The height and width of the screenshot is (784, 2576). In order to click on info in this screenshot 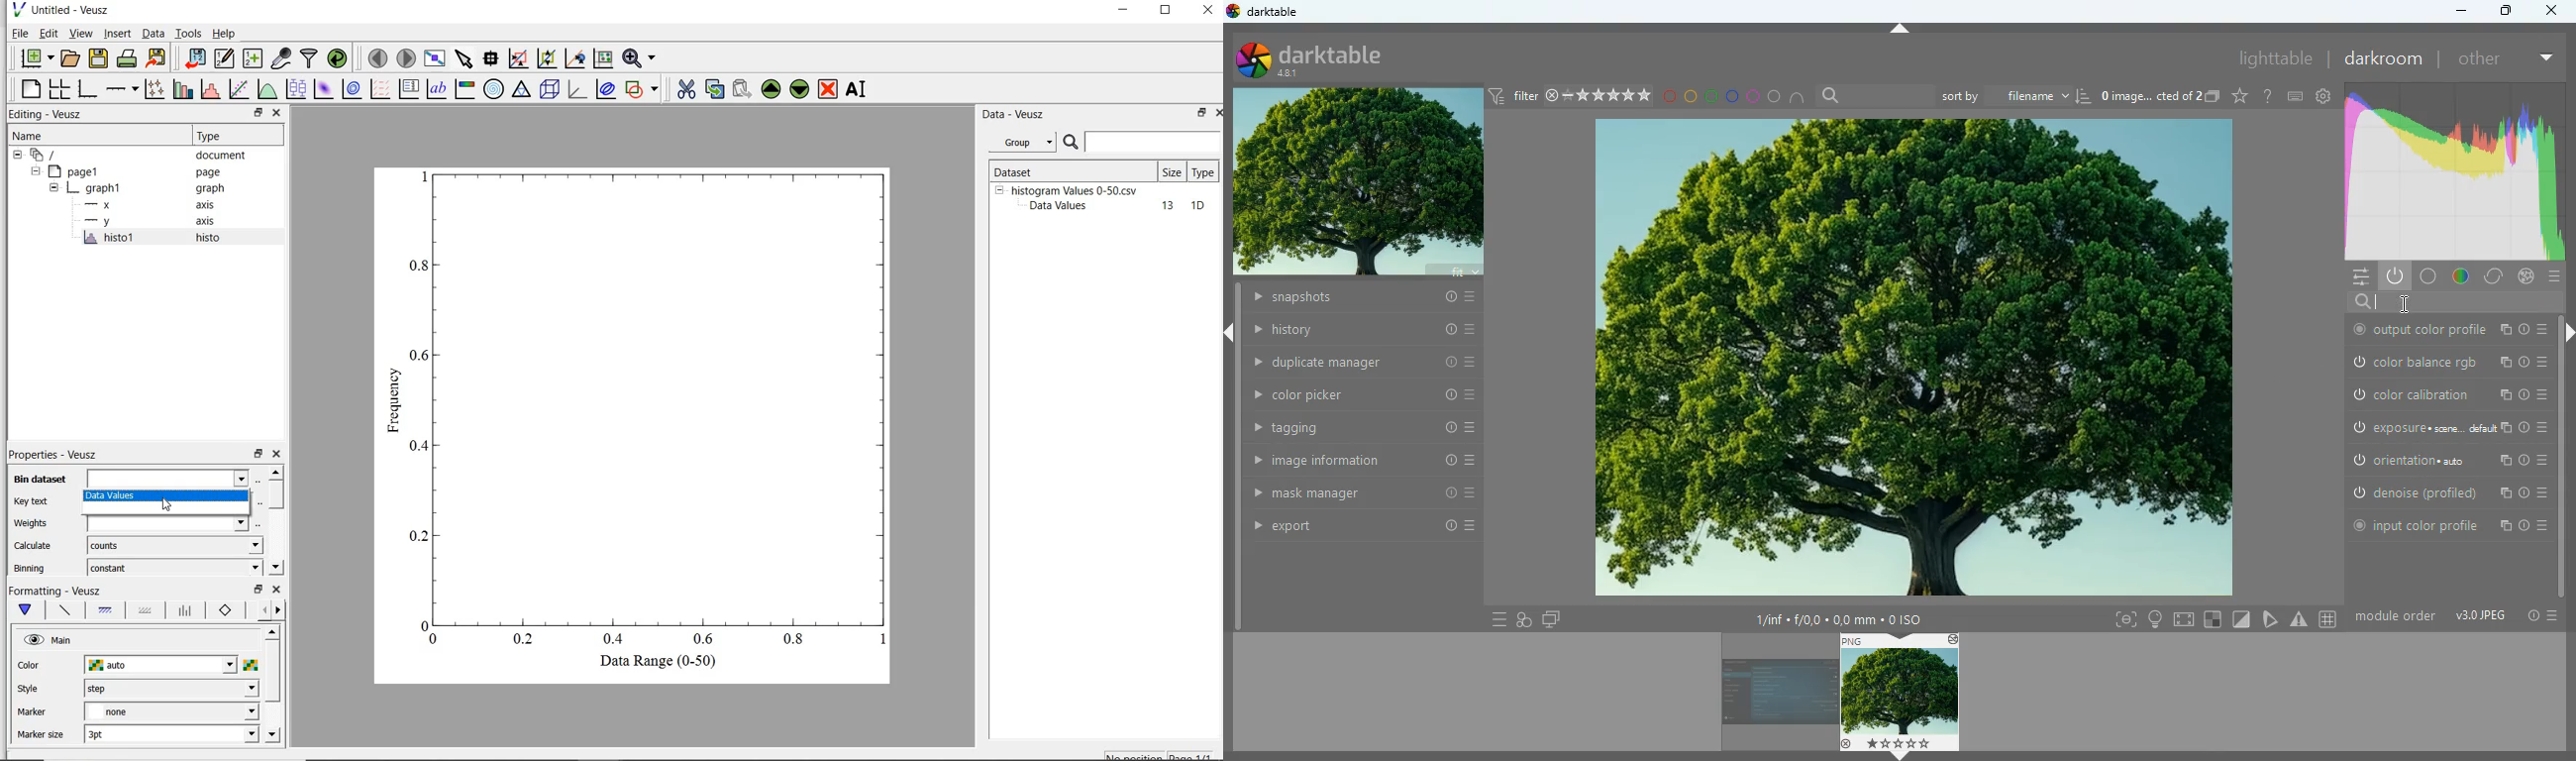, I will do `click(2528, 616)`.